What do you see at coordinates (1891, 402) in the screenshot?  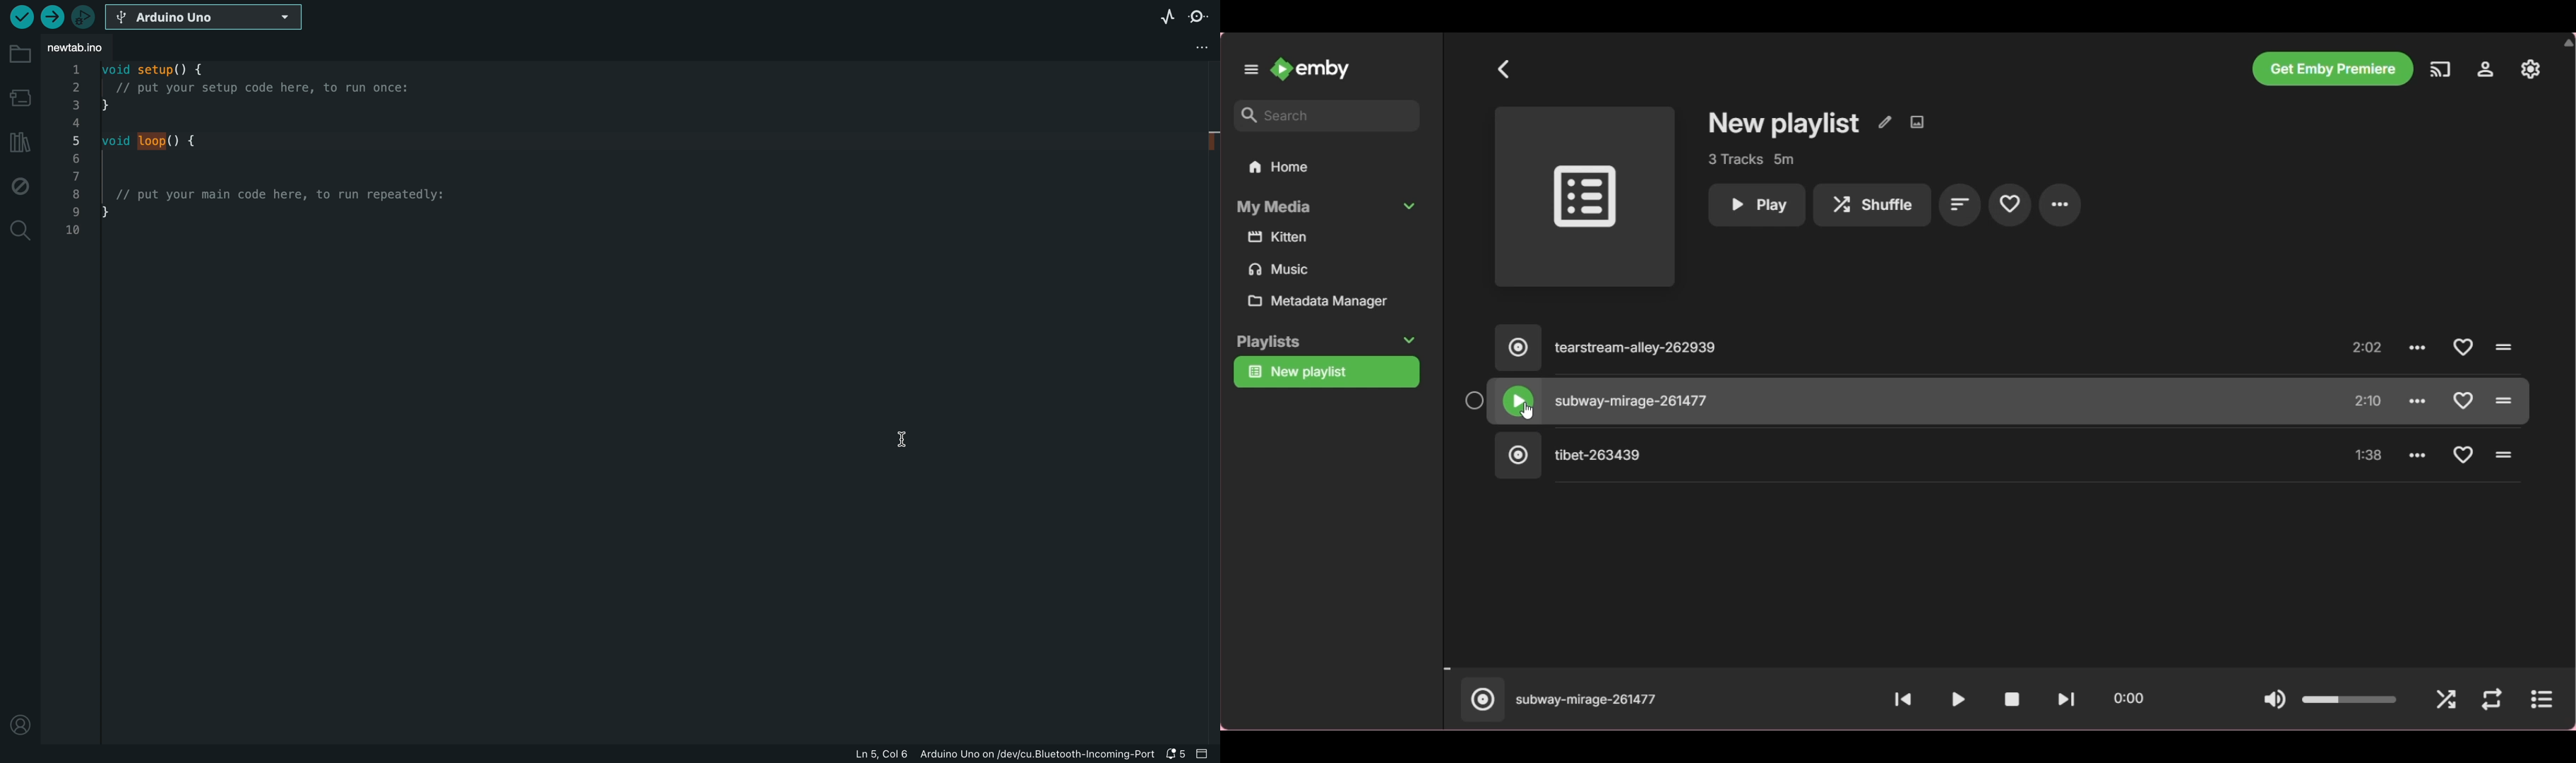 I see `Song 2, highlighted` at bounding box center [1891, 402].